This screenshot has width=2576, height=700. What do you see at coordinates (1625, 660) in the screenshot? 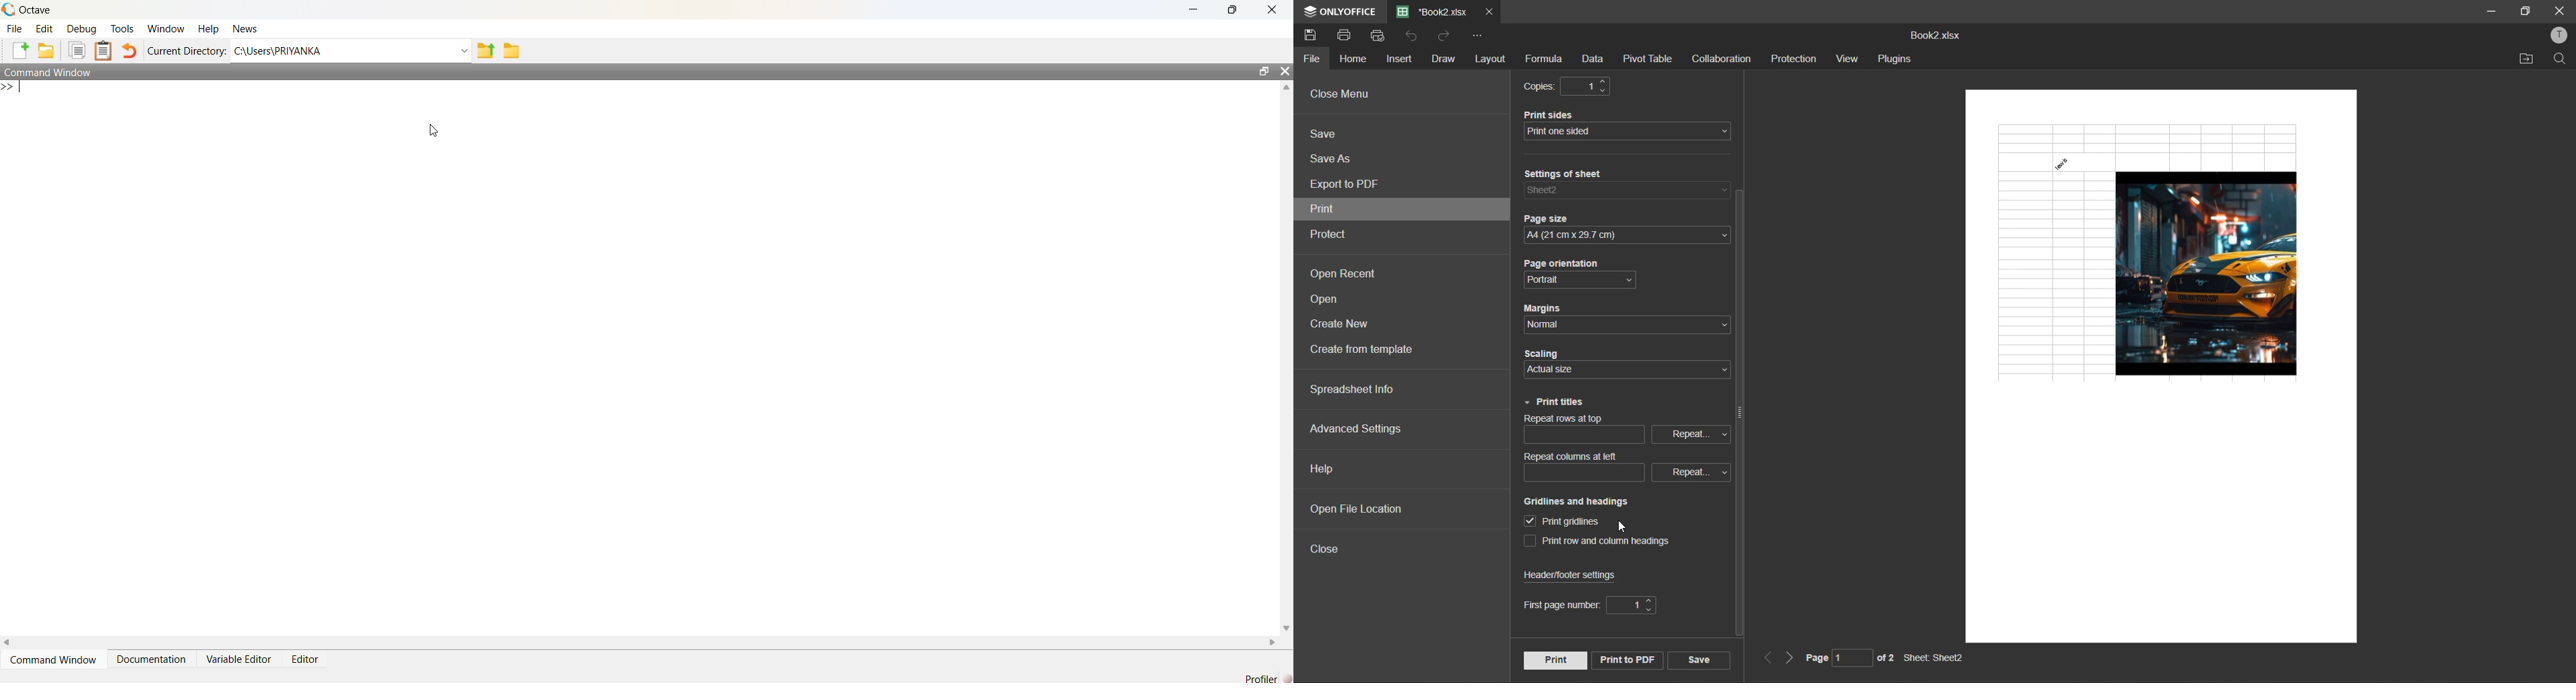
I see `print to pdf` at bounding box center [1625, 660].